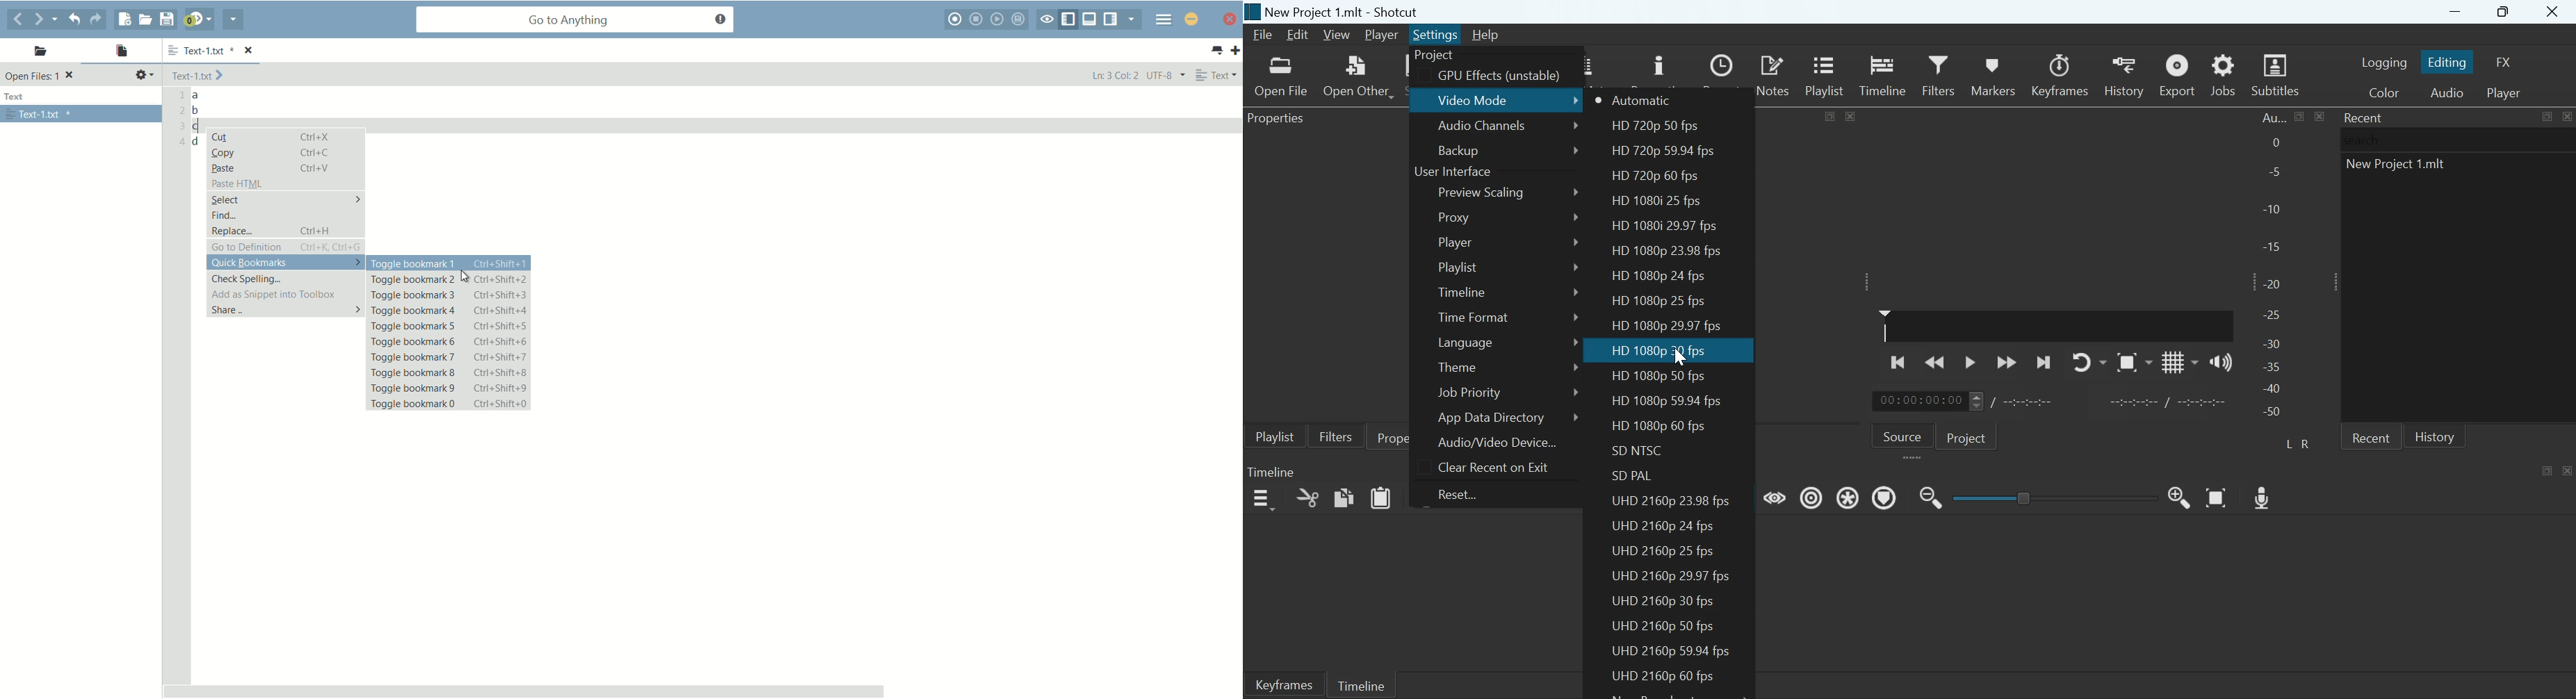 The image size is (2576, 700). I want to click on text, so click(17, 97).